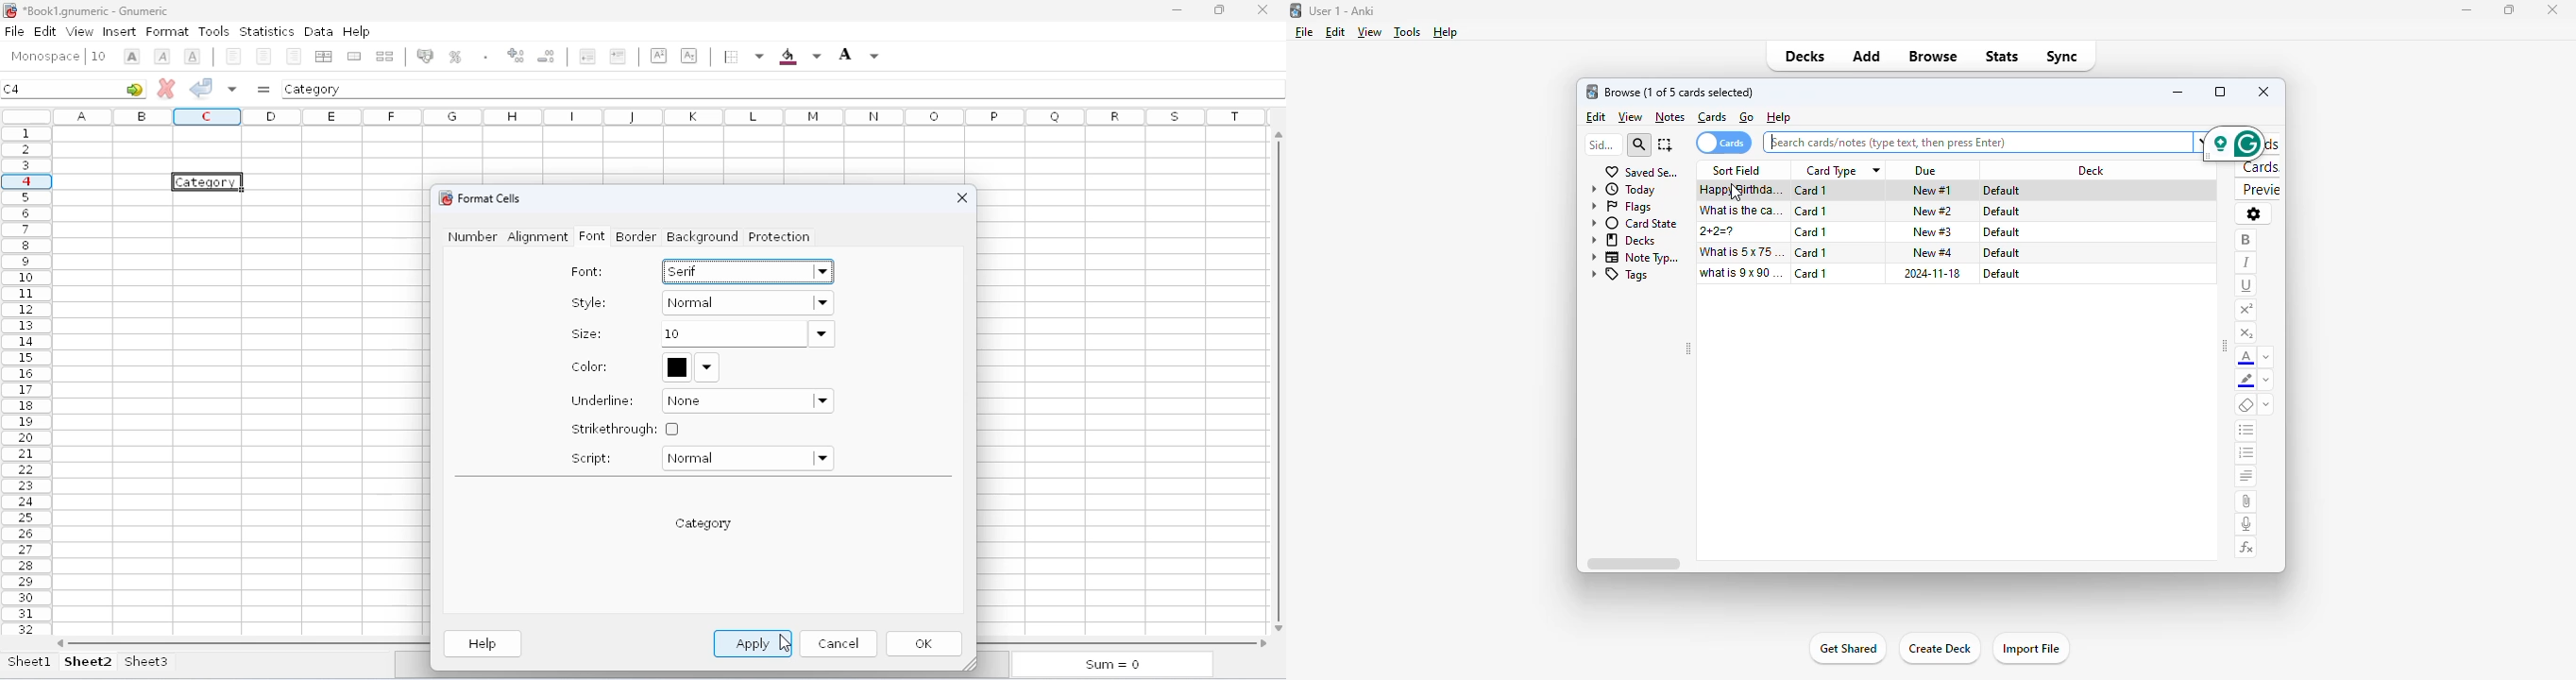 The width and height of the screenshot is (2576, 700). I want to click on create deck, so click(1939, 648).